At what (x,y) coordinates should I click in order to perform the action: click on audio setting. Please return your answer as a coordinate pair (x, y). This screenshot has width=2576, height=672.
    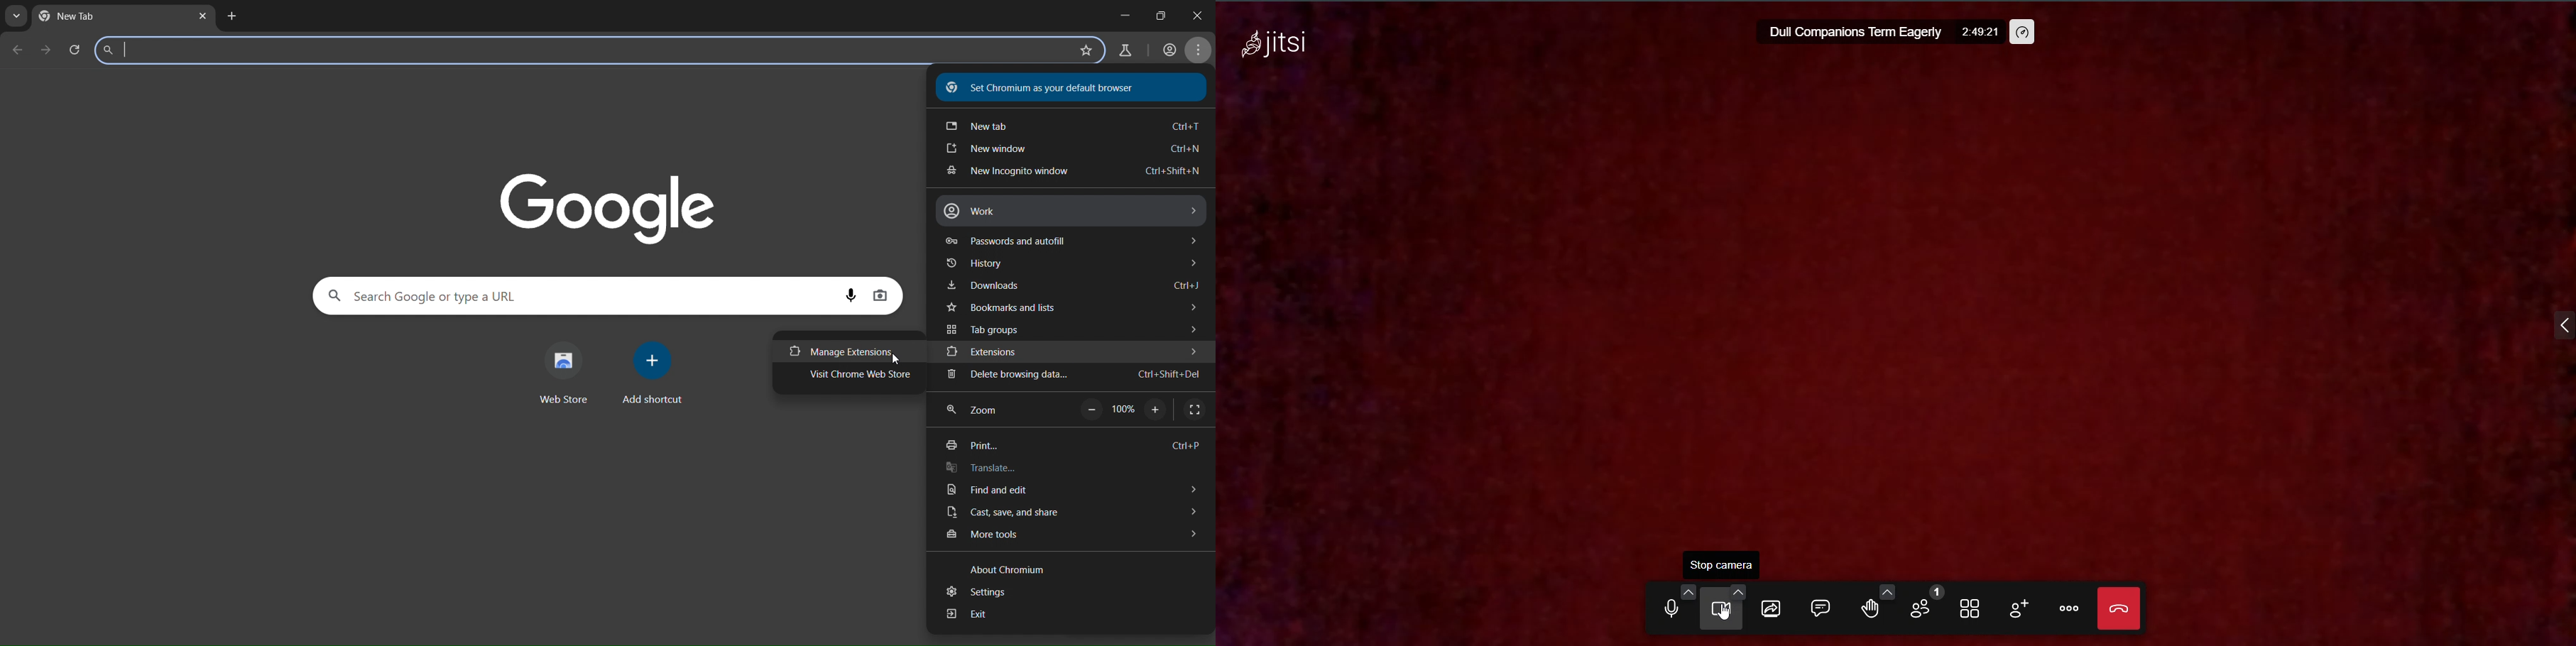
    Looking at the image, I should click on (1681, 590).